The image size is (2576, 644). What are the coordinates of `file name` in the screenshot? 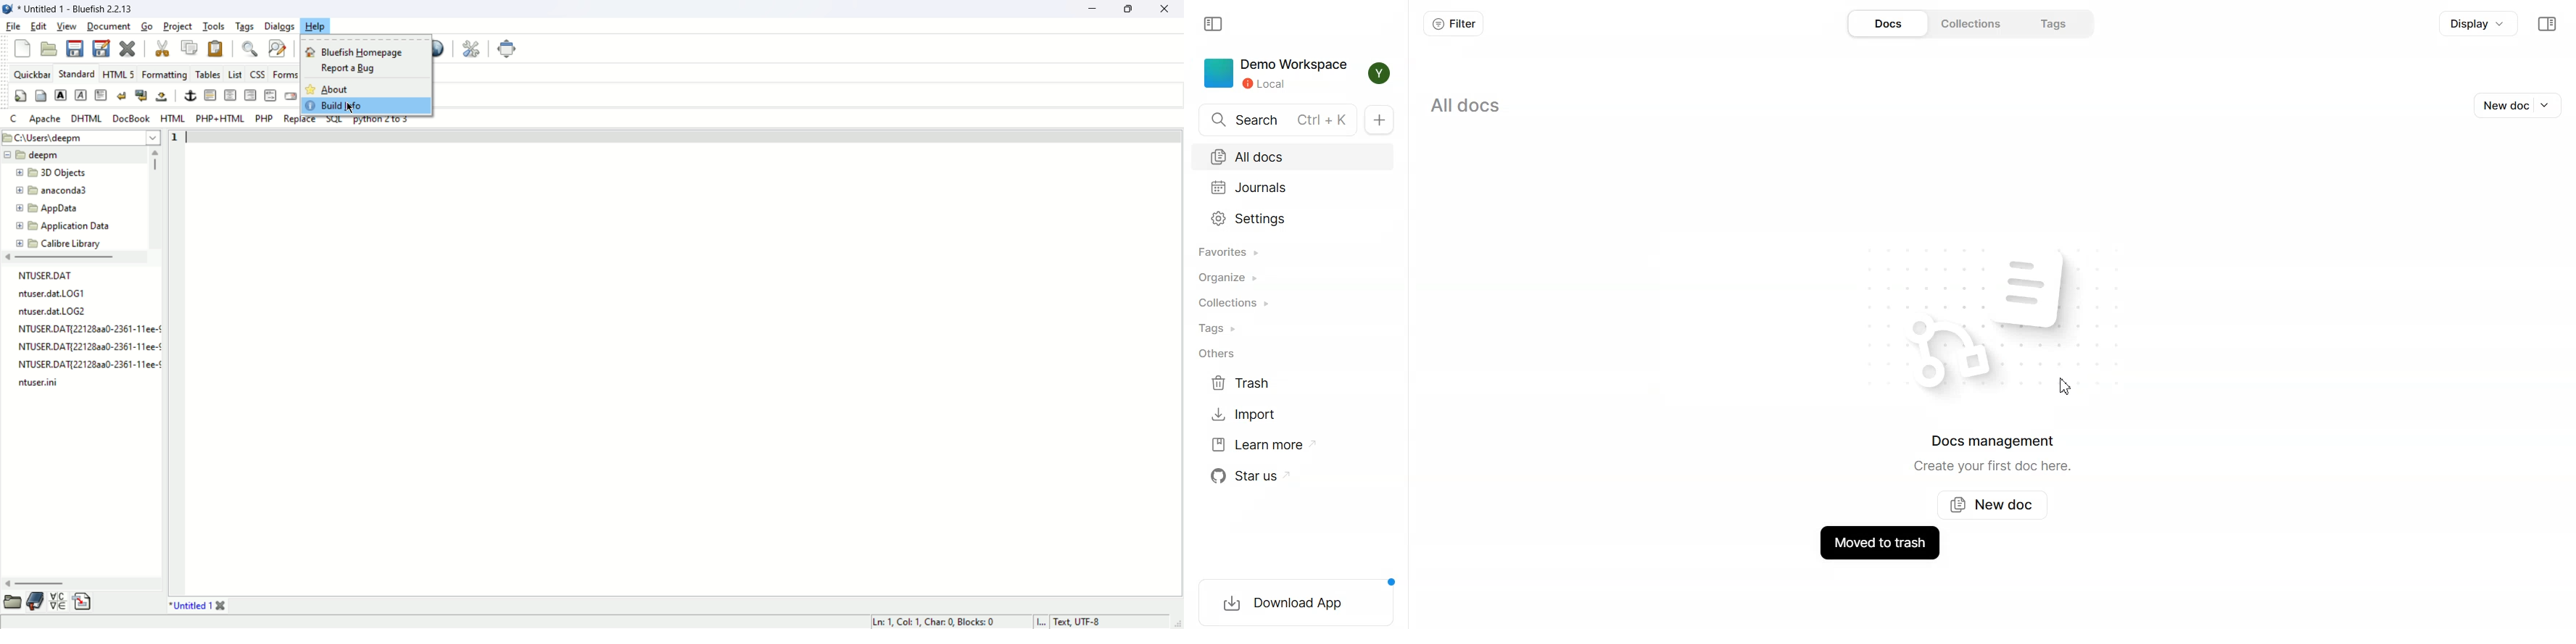 It's located at (55, 312).